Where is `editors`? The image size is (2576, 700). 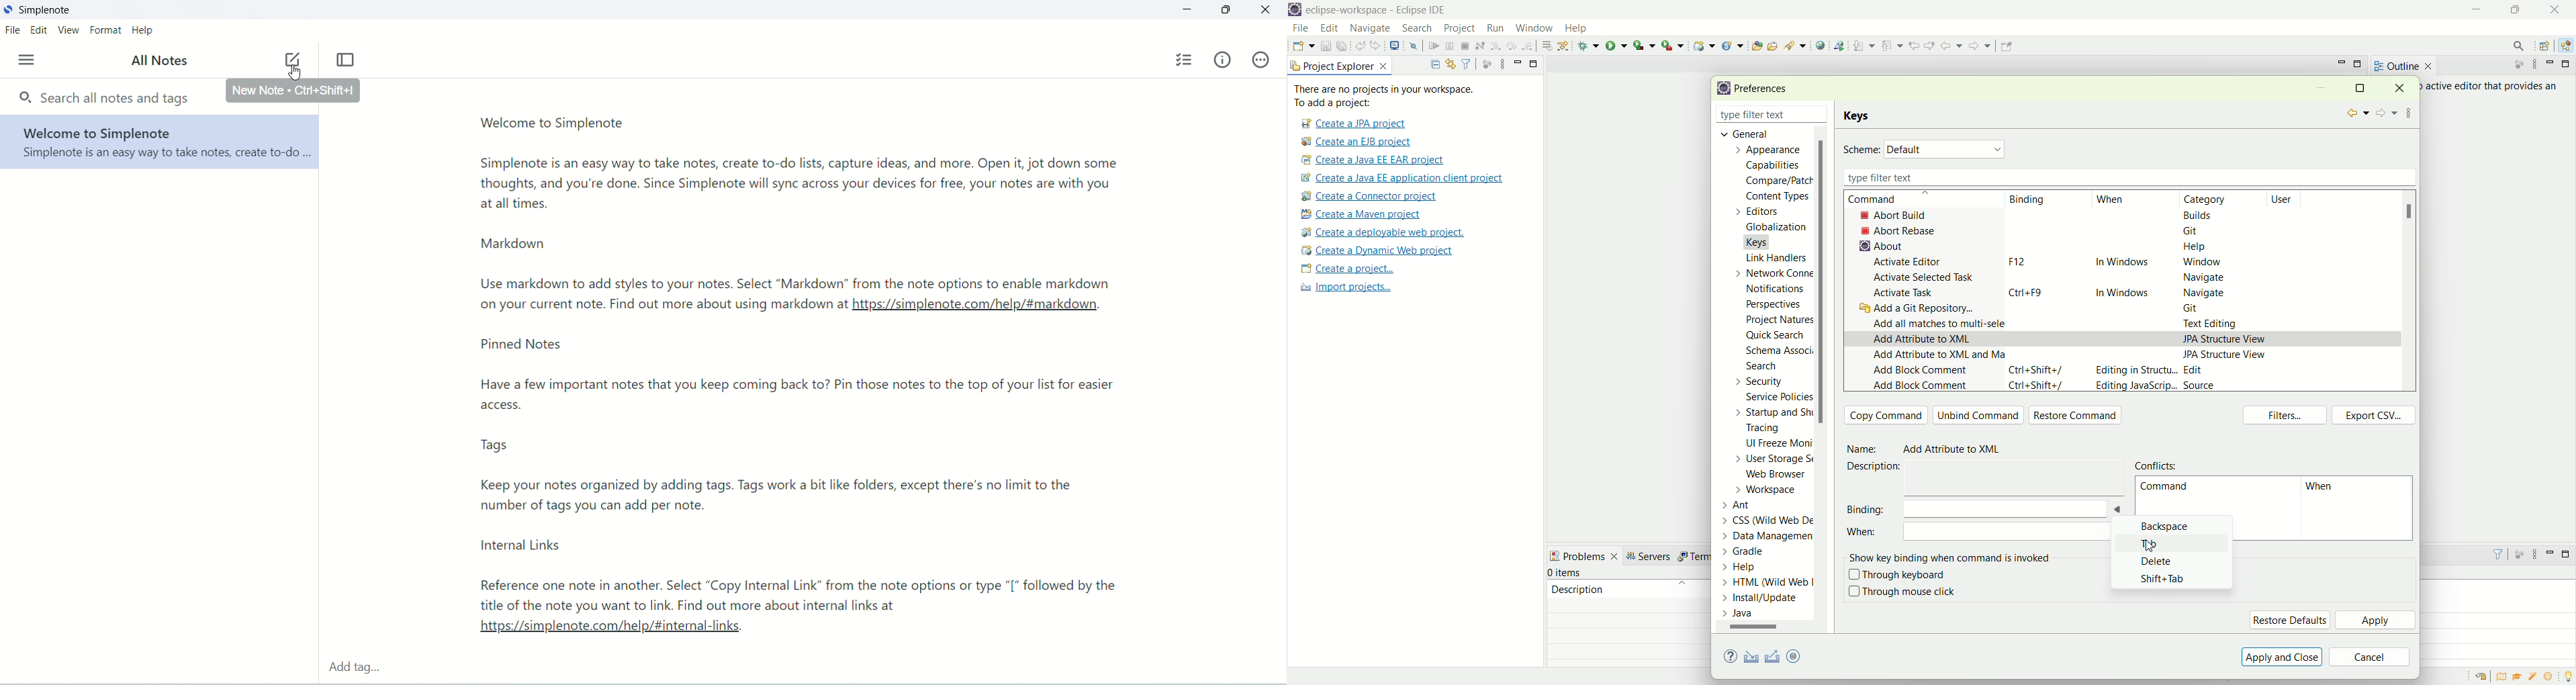 editors is located at coordinates (1765, 211).